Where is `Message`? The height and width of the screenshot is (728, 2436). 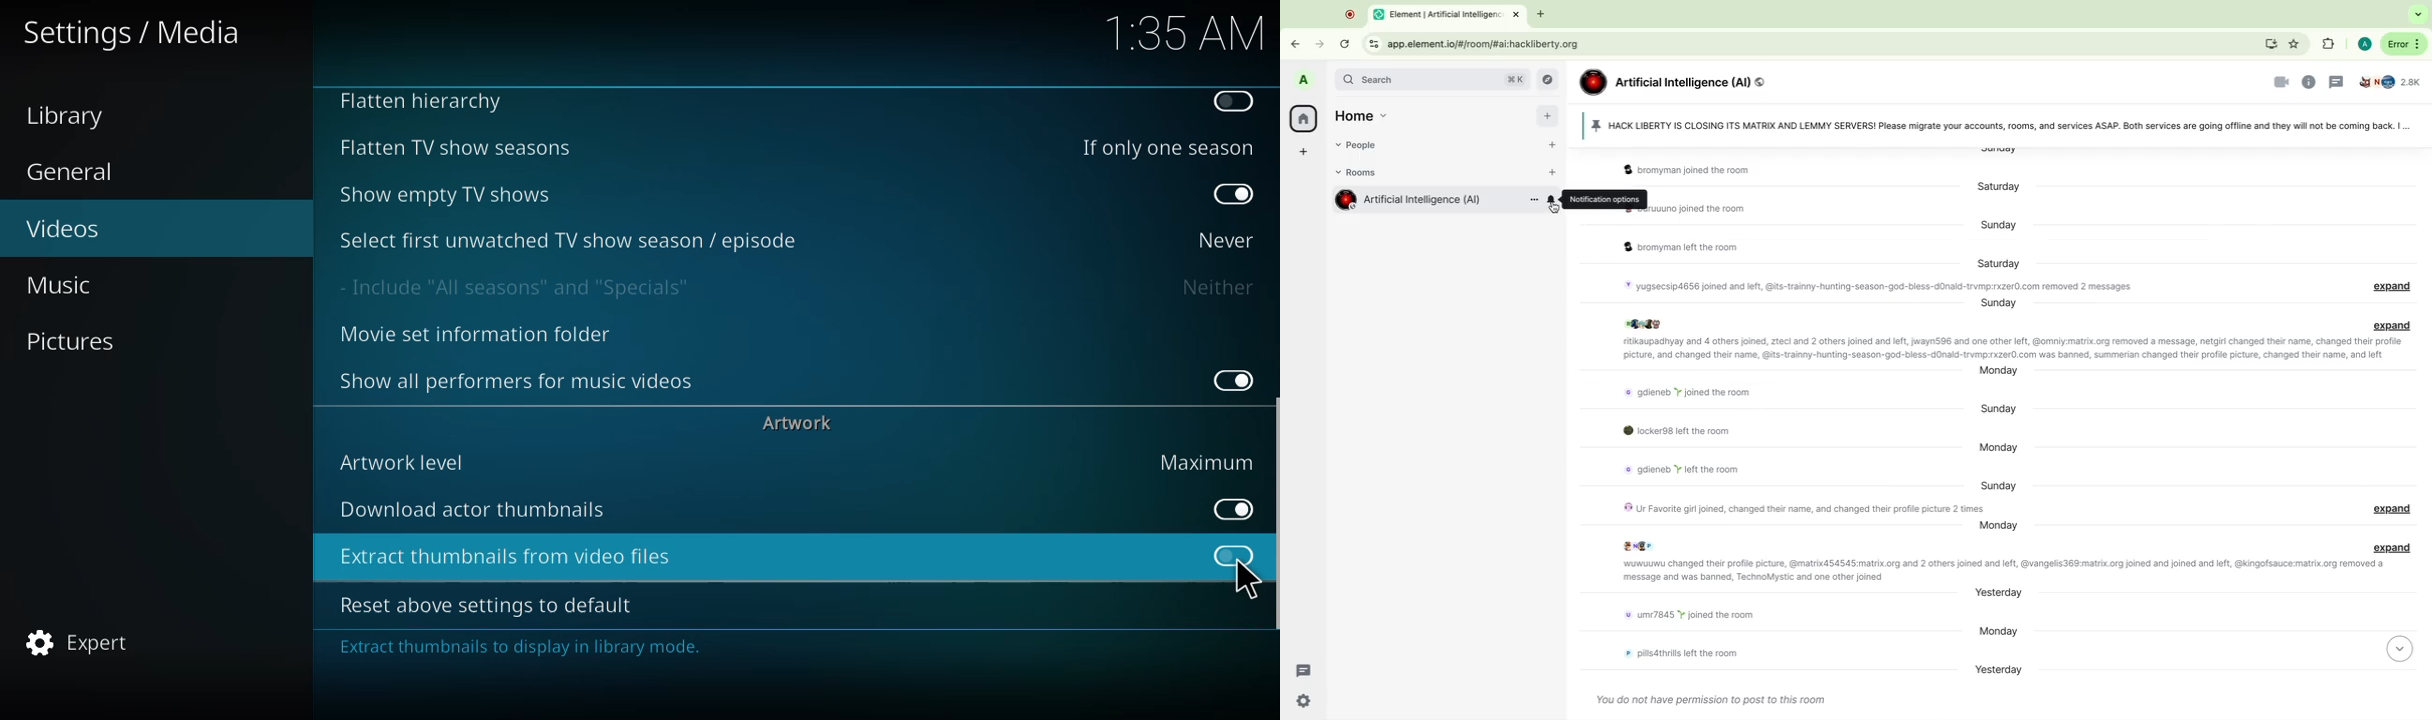 Message is located at coordinates (1682, 246).